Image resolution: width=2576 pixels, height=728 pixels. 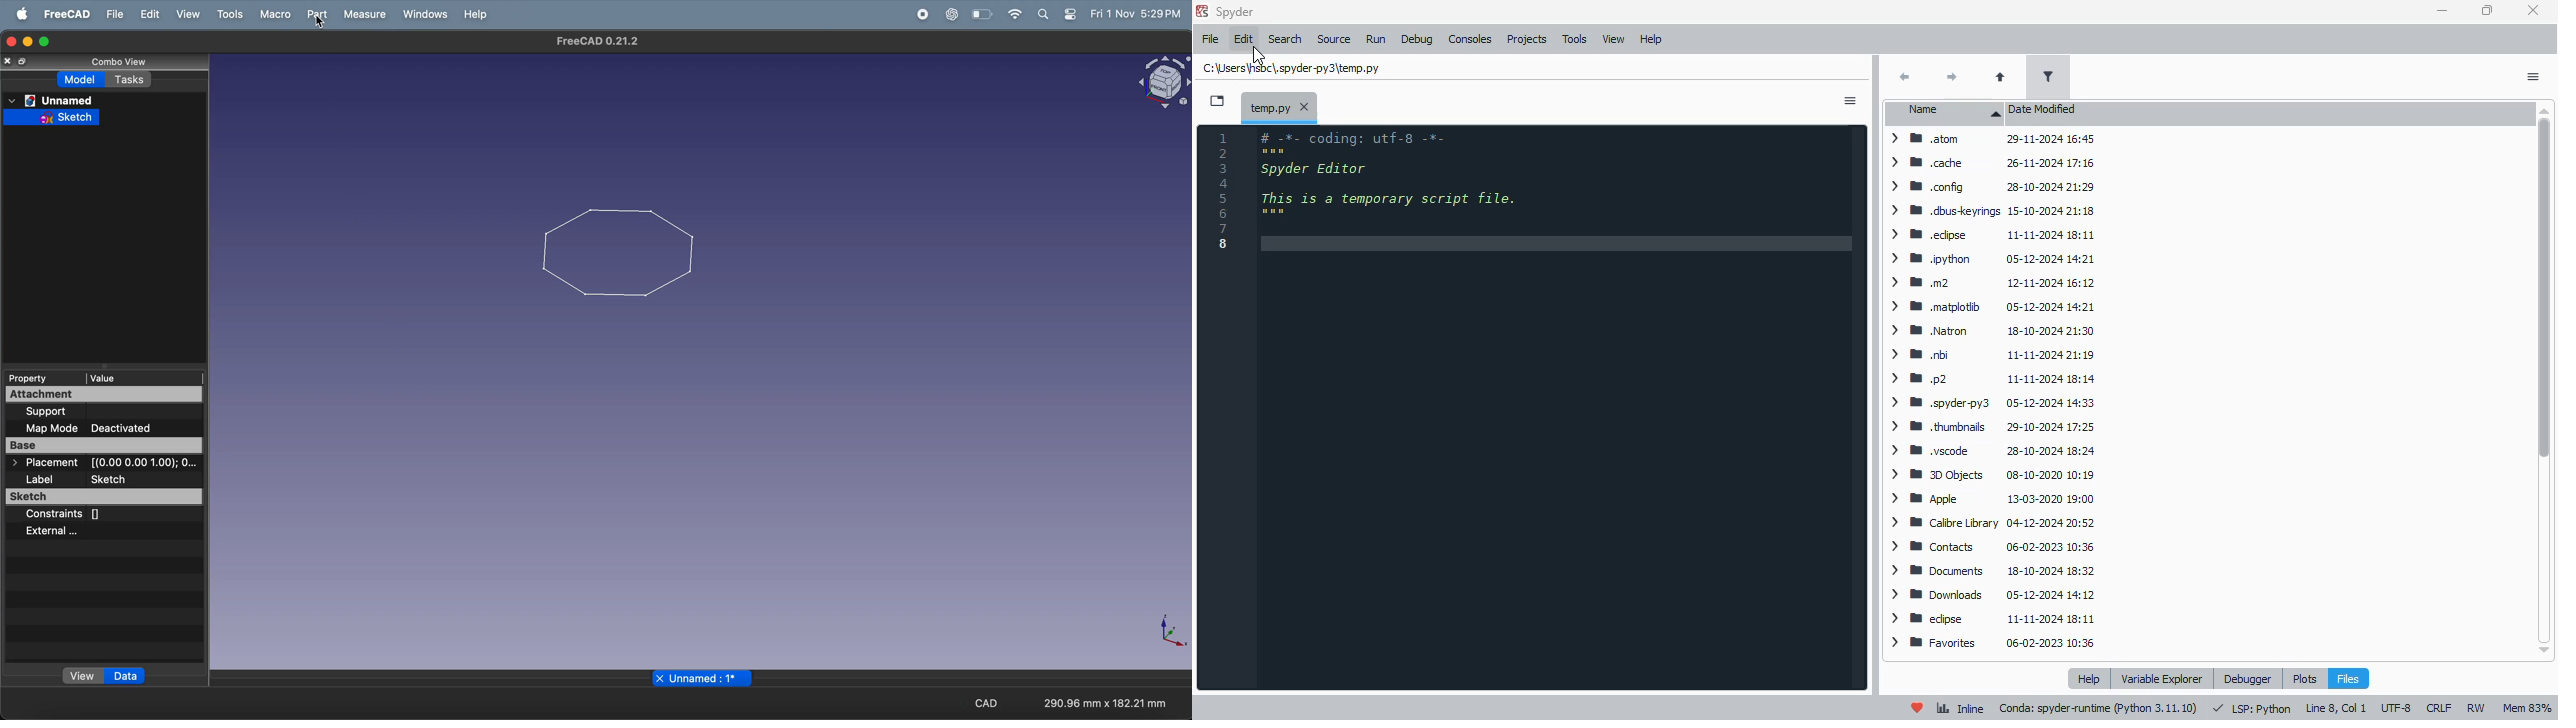 I want to click on windows, so click(x=423, y=13).